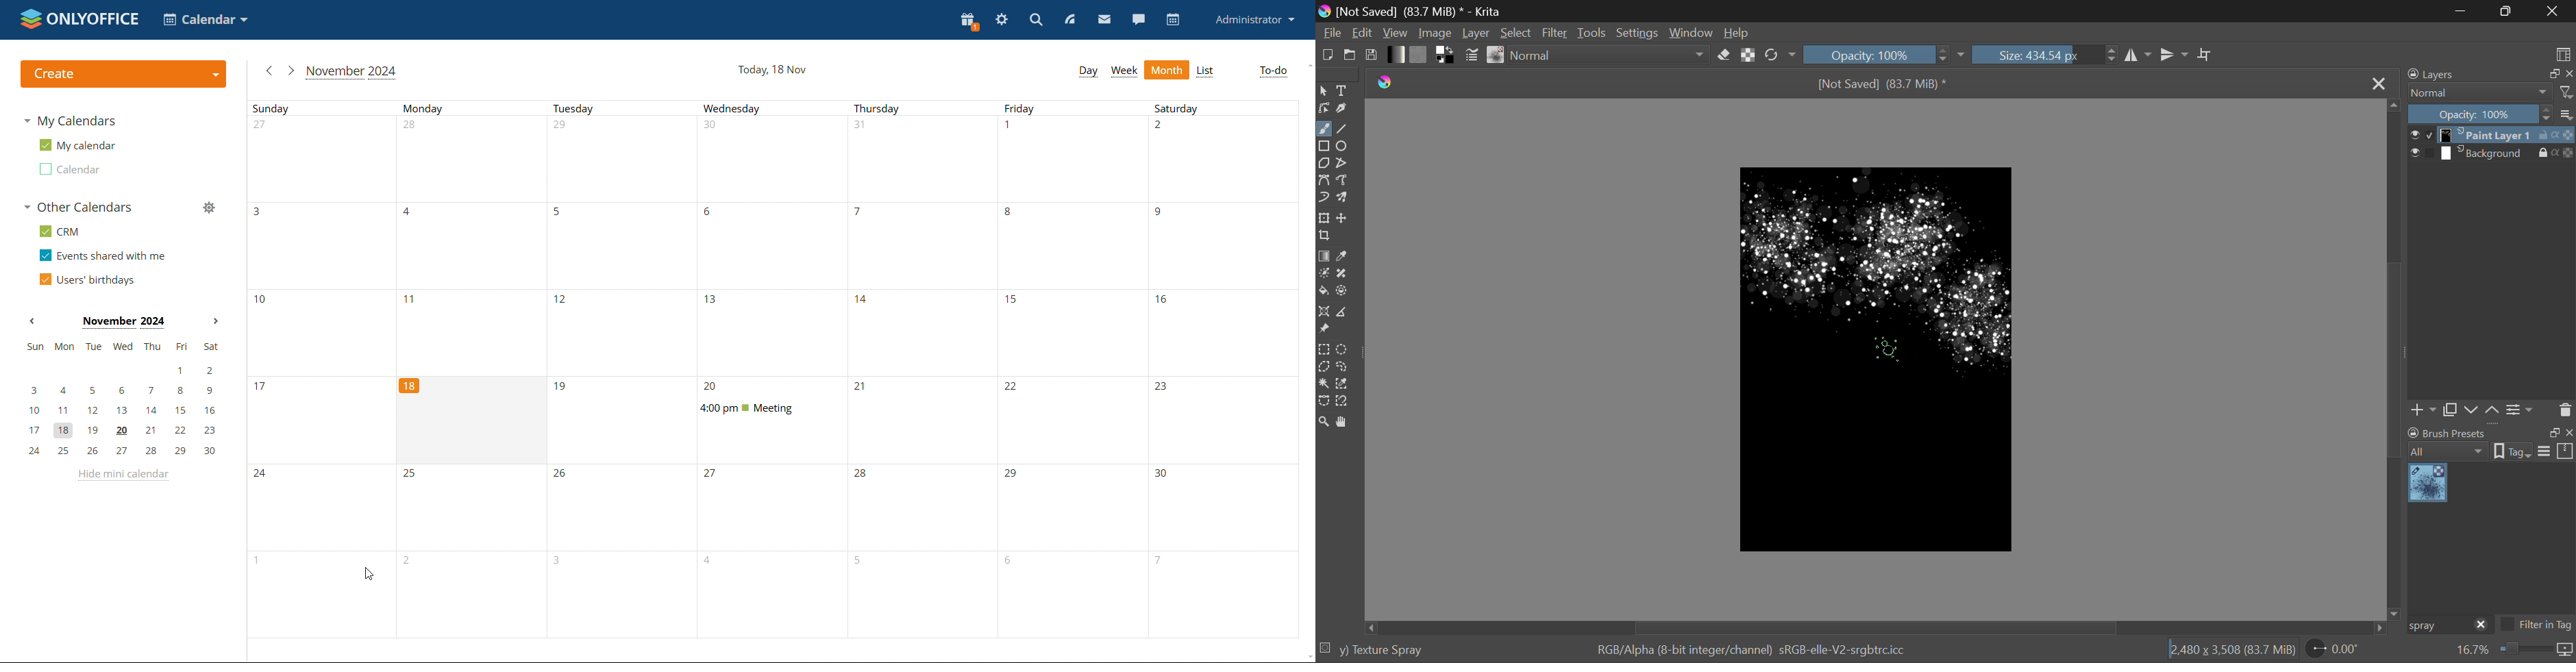 The width and height of the screenshot is (2576, 672). Describe the element at coordinates (2472, 651) in the screenshot. I see `zoom value` at that location.